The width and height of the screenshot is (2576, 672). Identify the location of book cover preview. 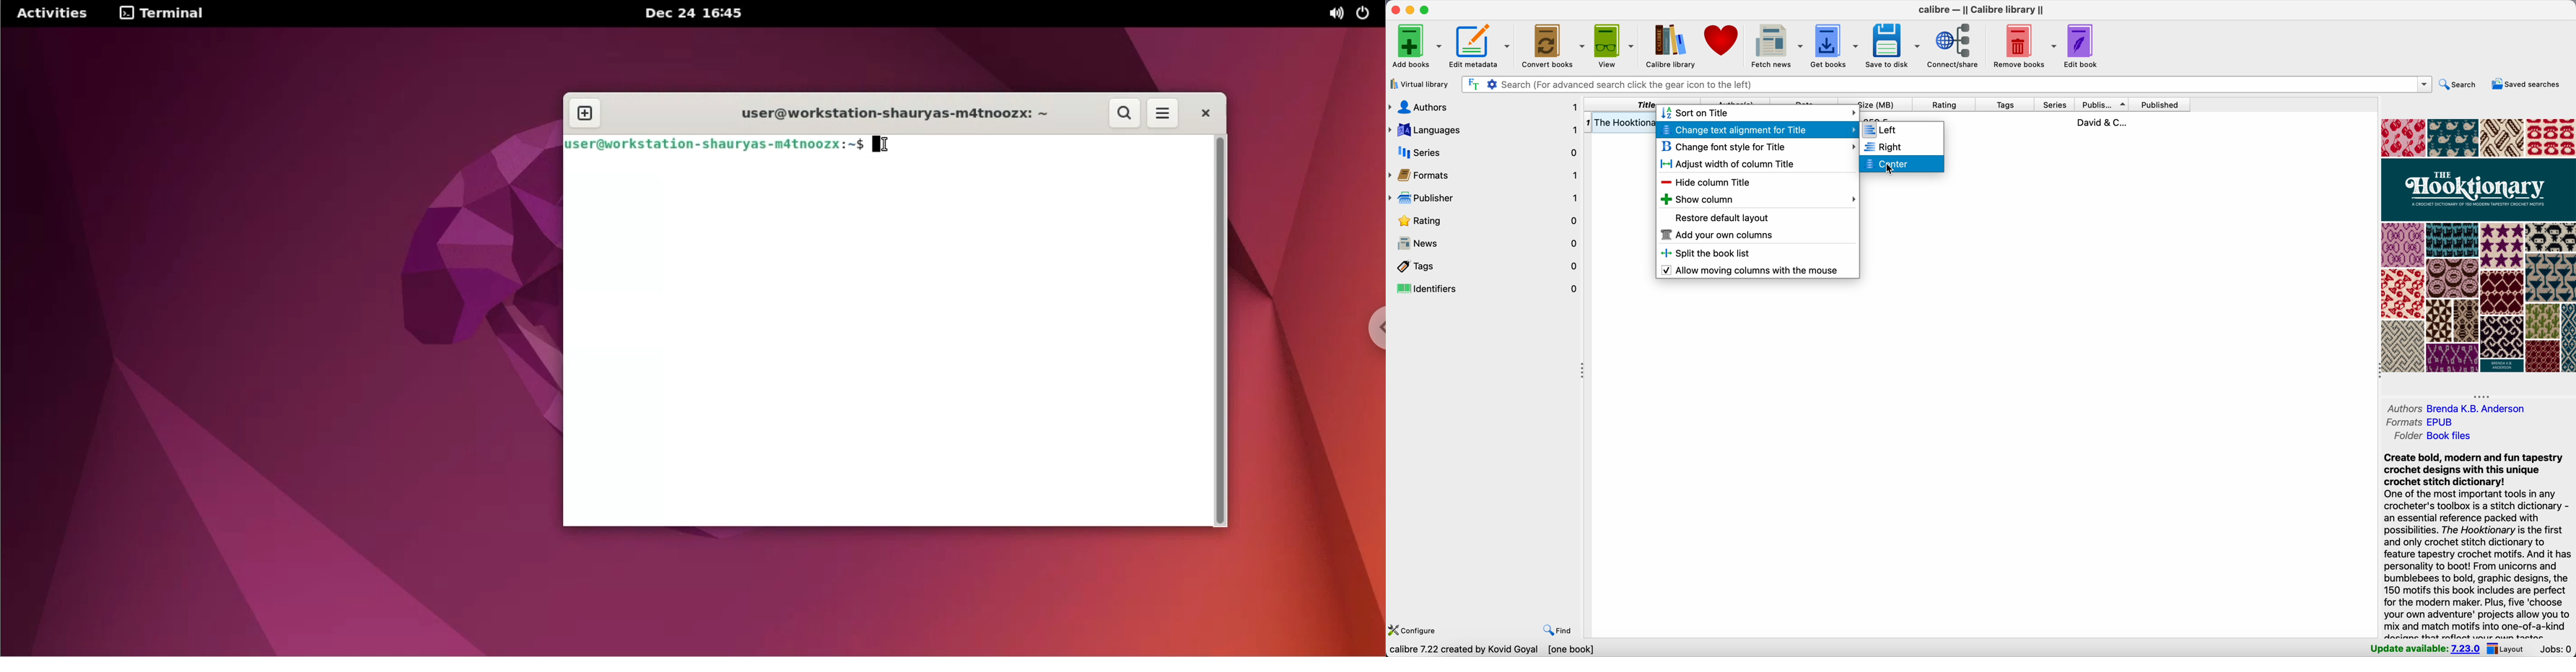
(2477, 245).